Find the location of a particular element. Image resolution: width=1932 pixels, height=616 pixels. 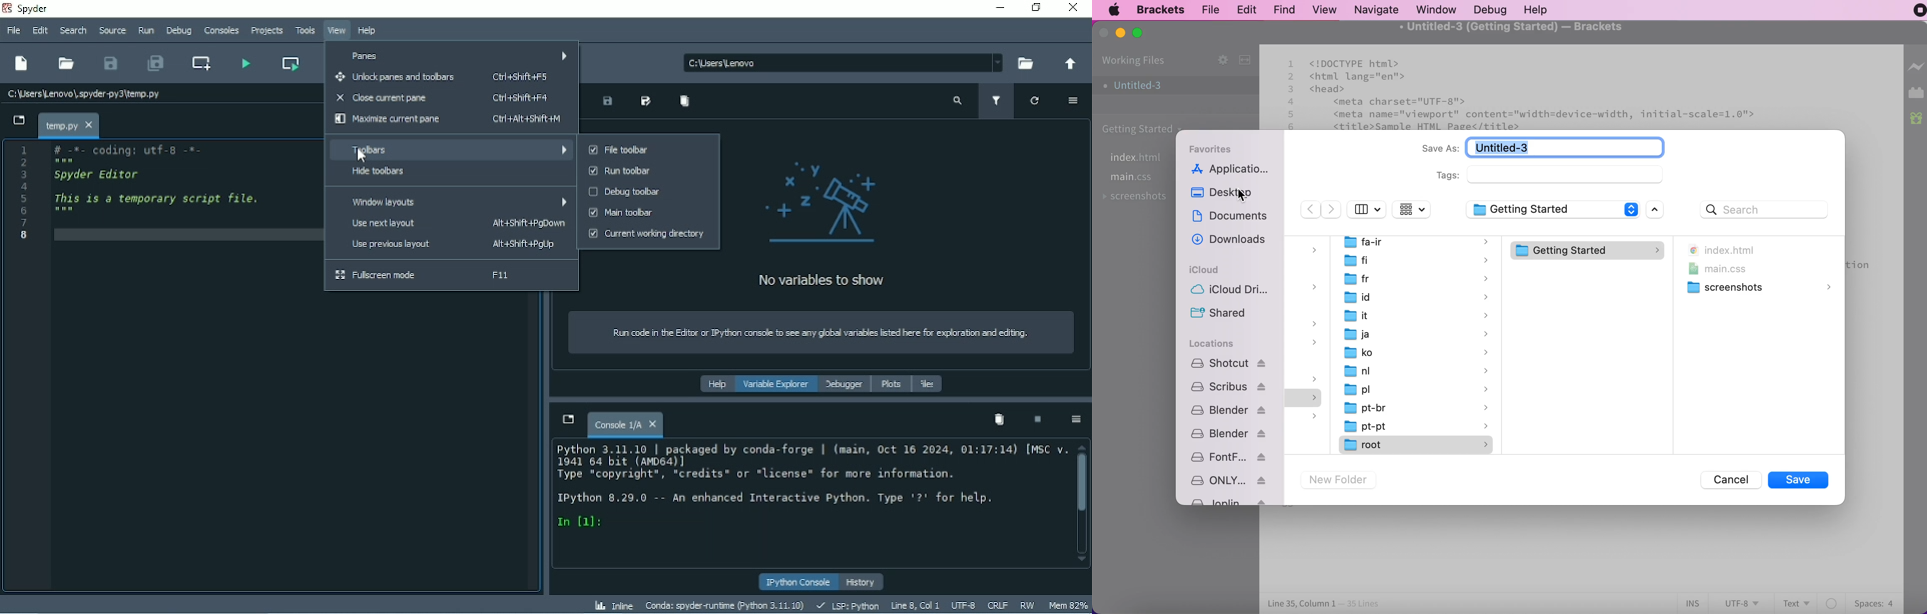

dropdown is located at coordinates (1314, 323).